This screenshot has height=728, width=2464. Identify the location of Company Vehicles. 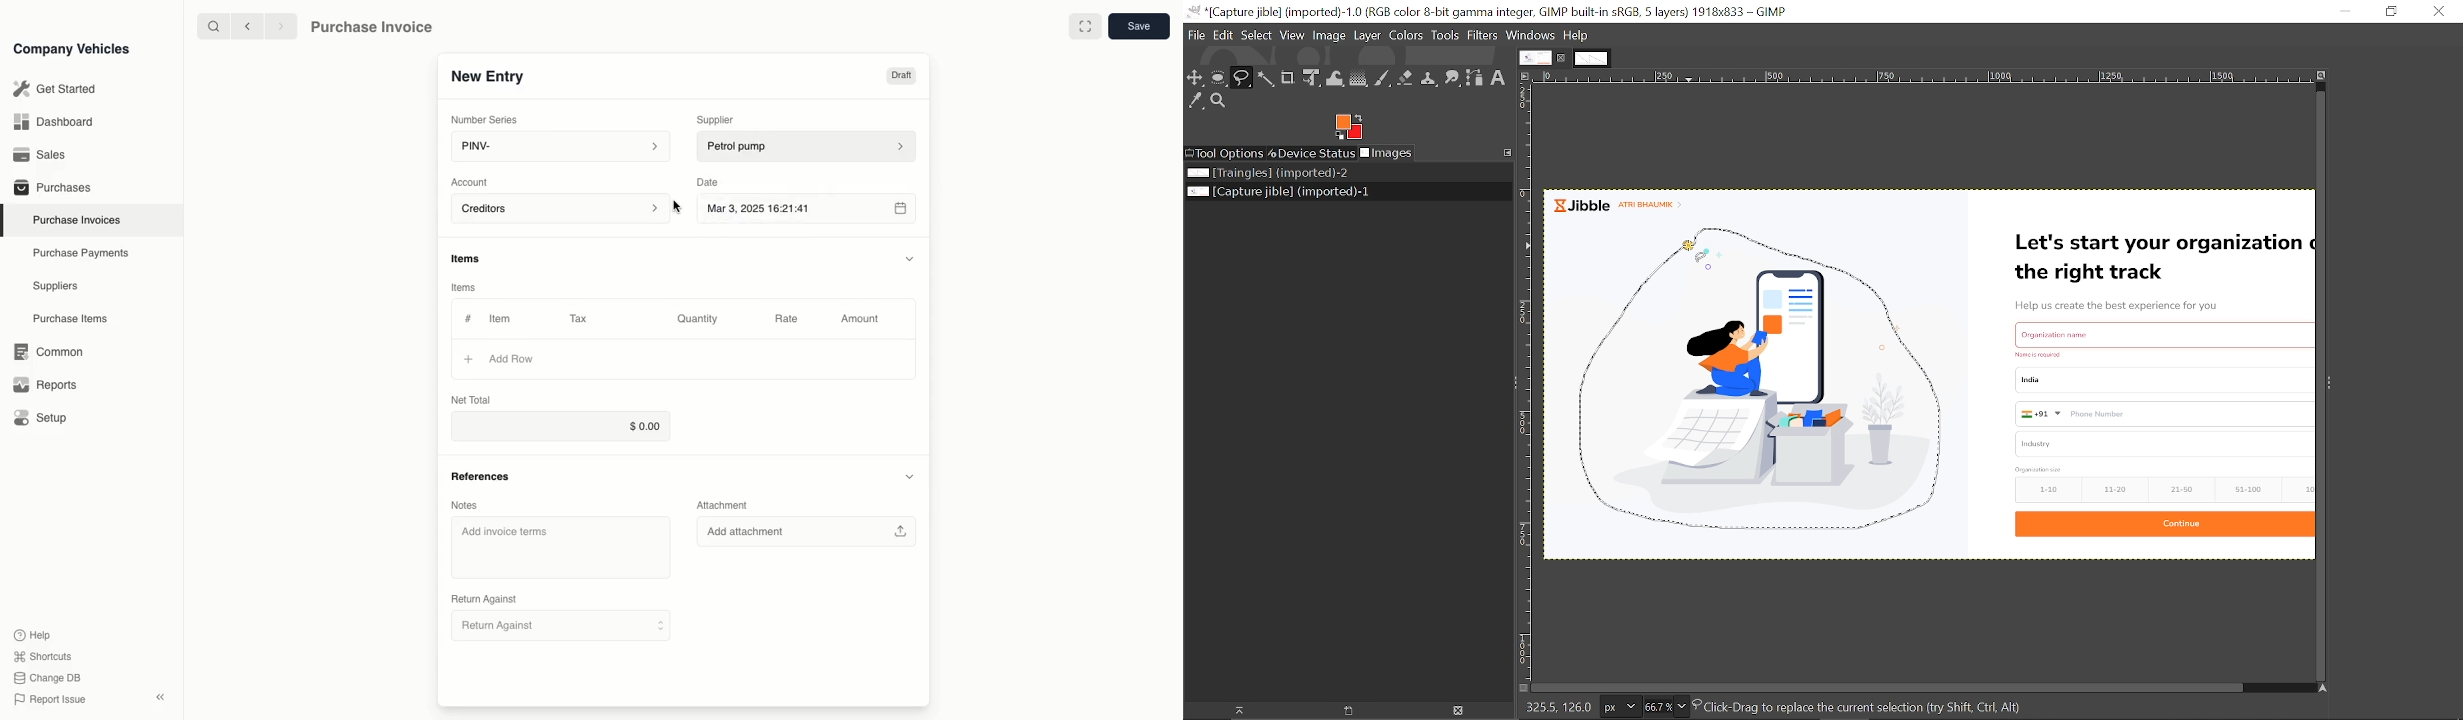
(72, 48).